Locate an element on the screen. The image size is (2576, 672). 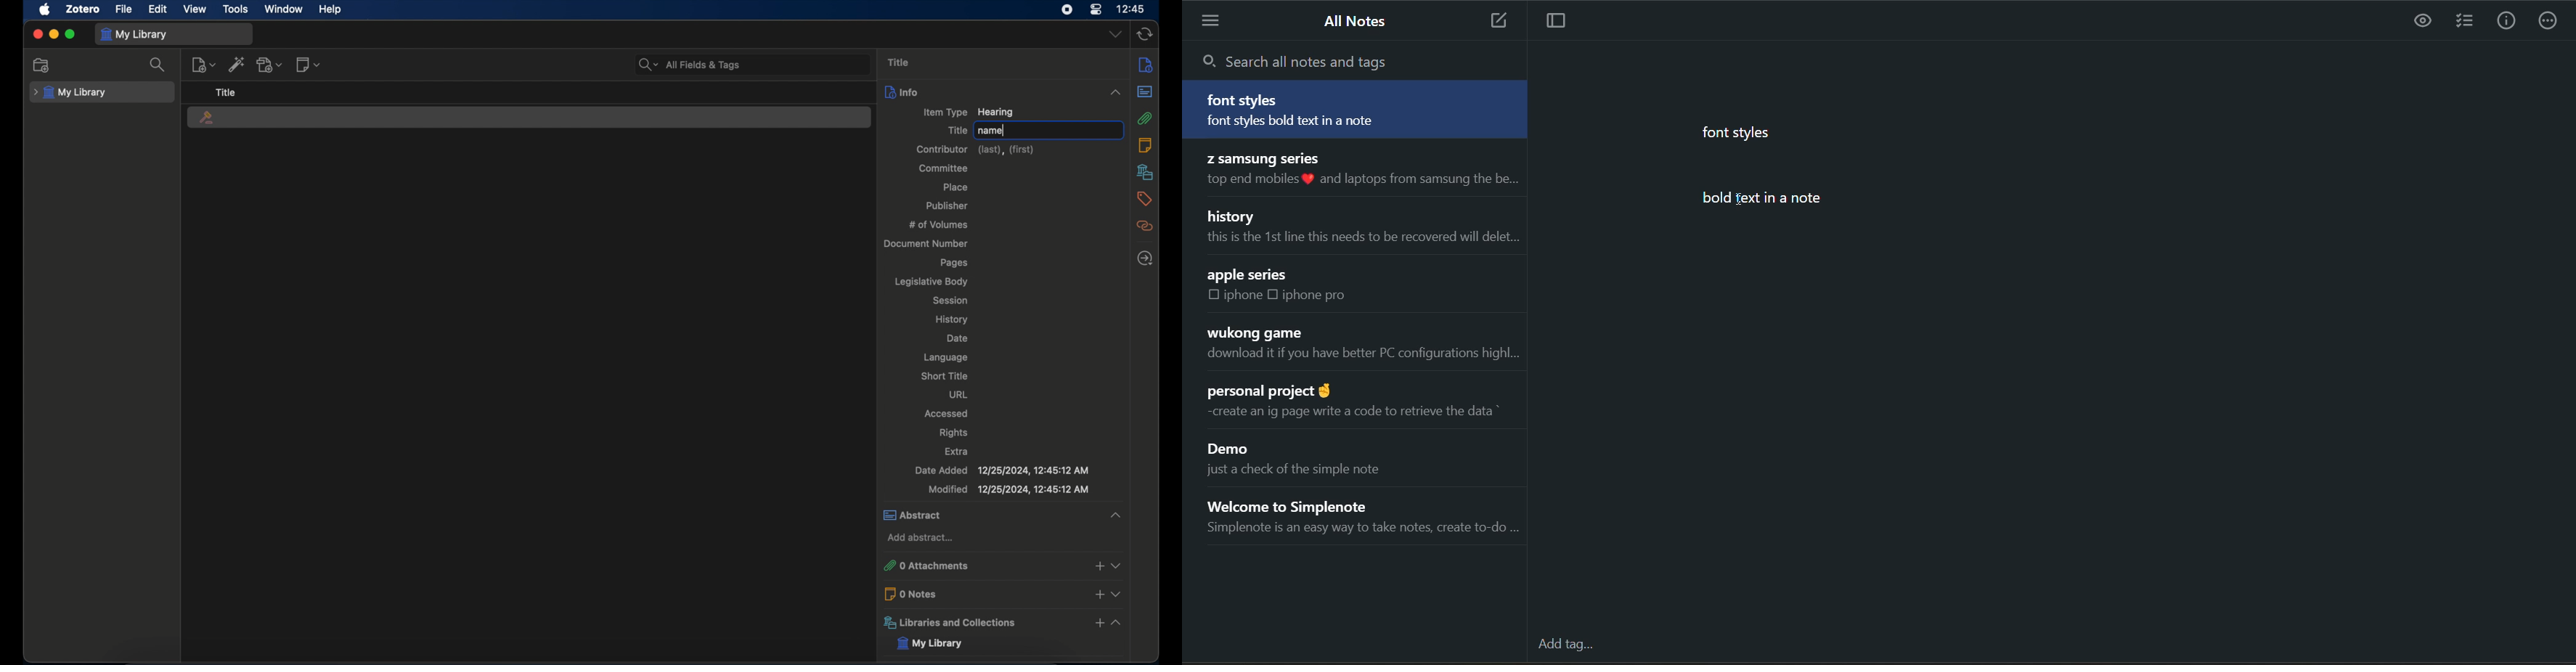
locate is located at coordinates (1146, 258).